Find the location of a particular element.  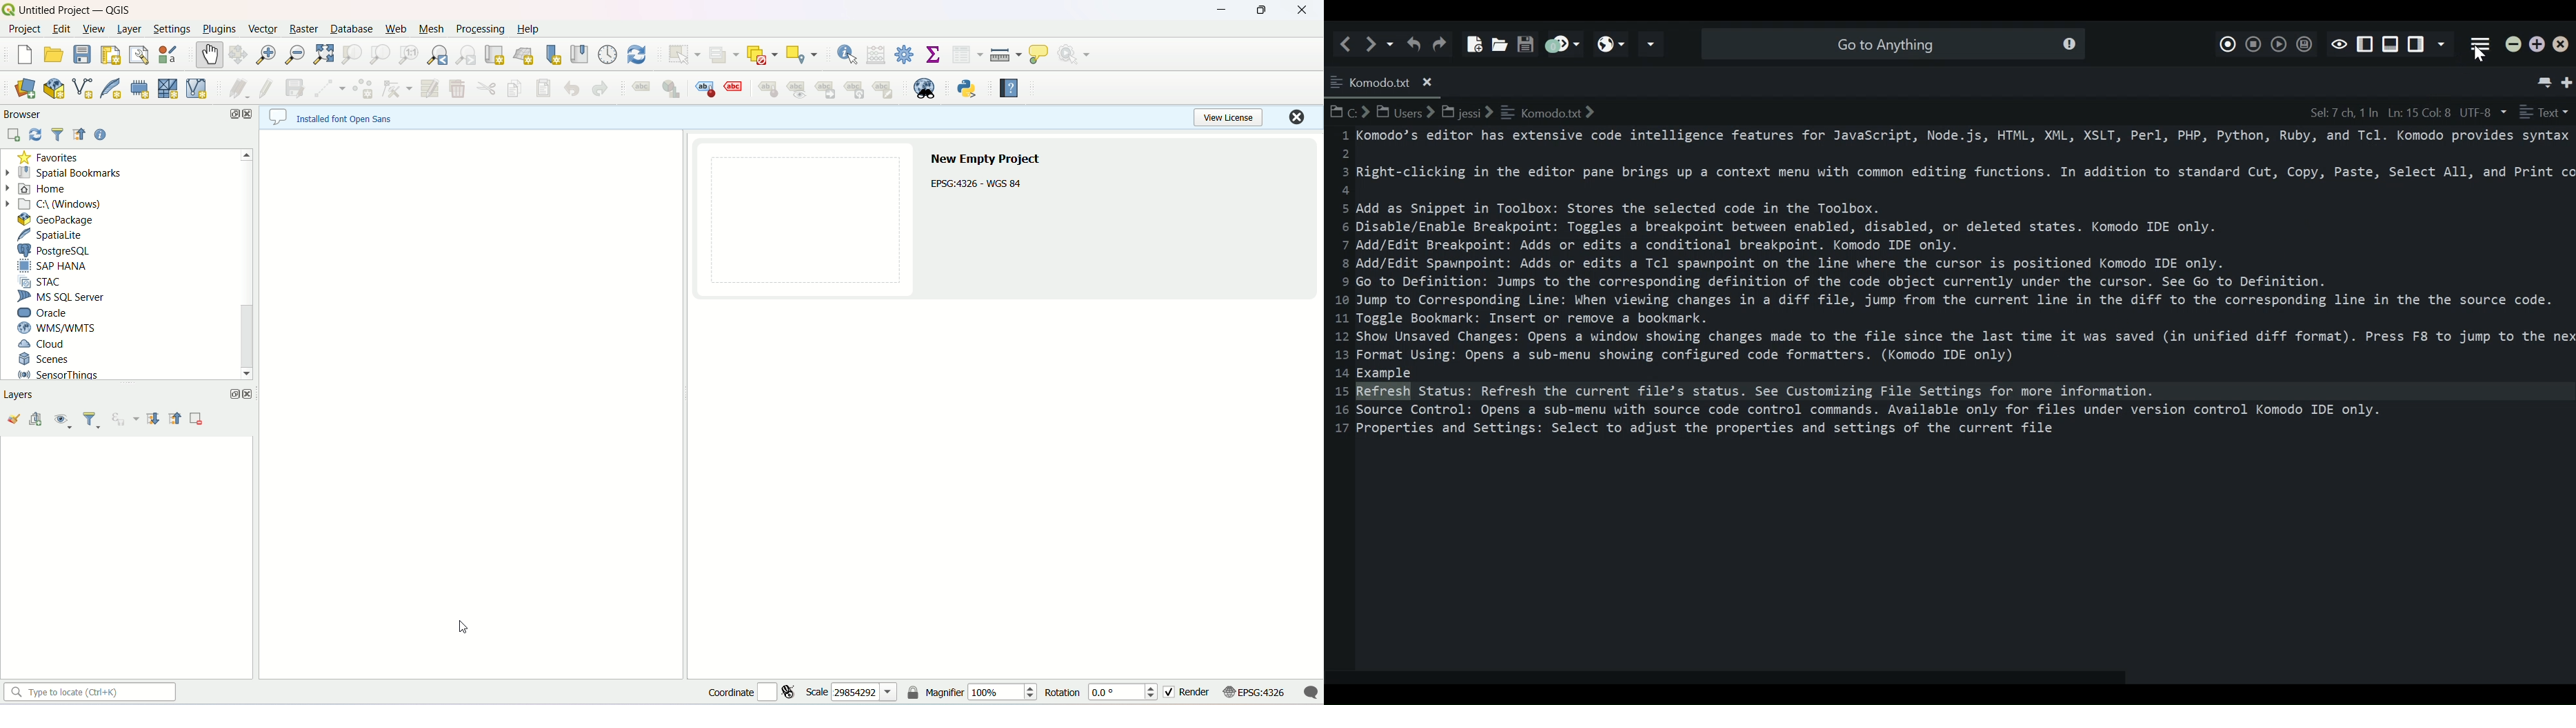

style manager is located at coordinates (172, 53).